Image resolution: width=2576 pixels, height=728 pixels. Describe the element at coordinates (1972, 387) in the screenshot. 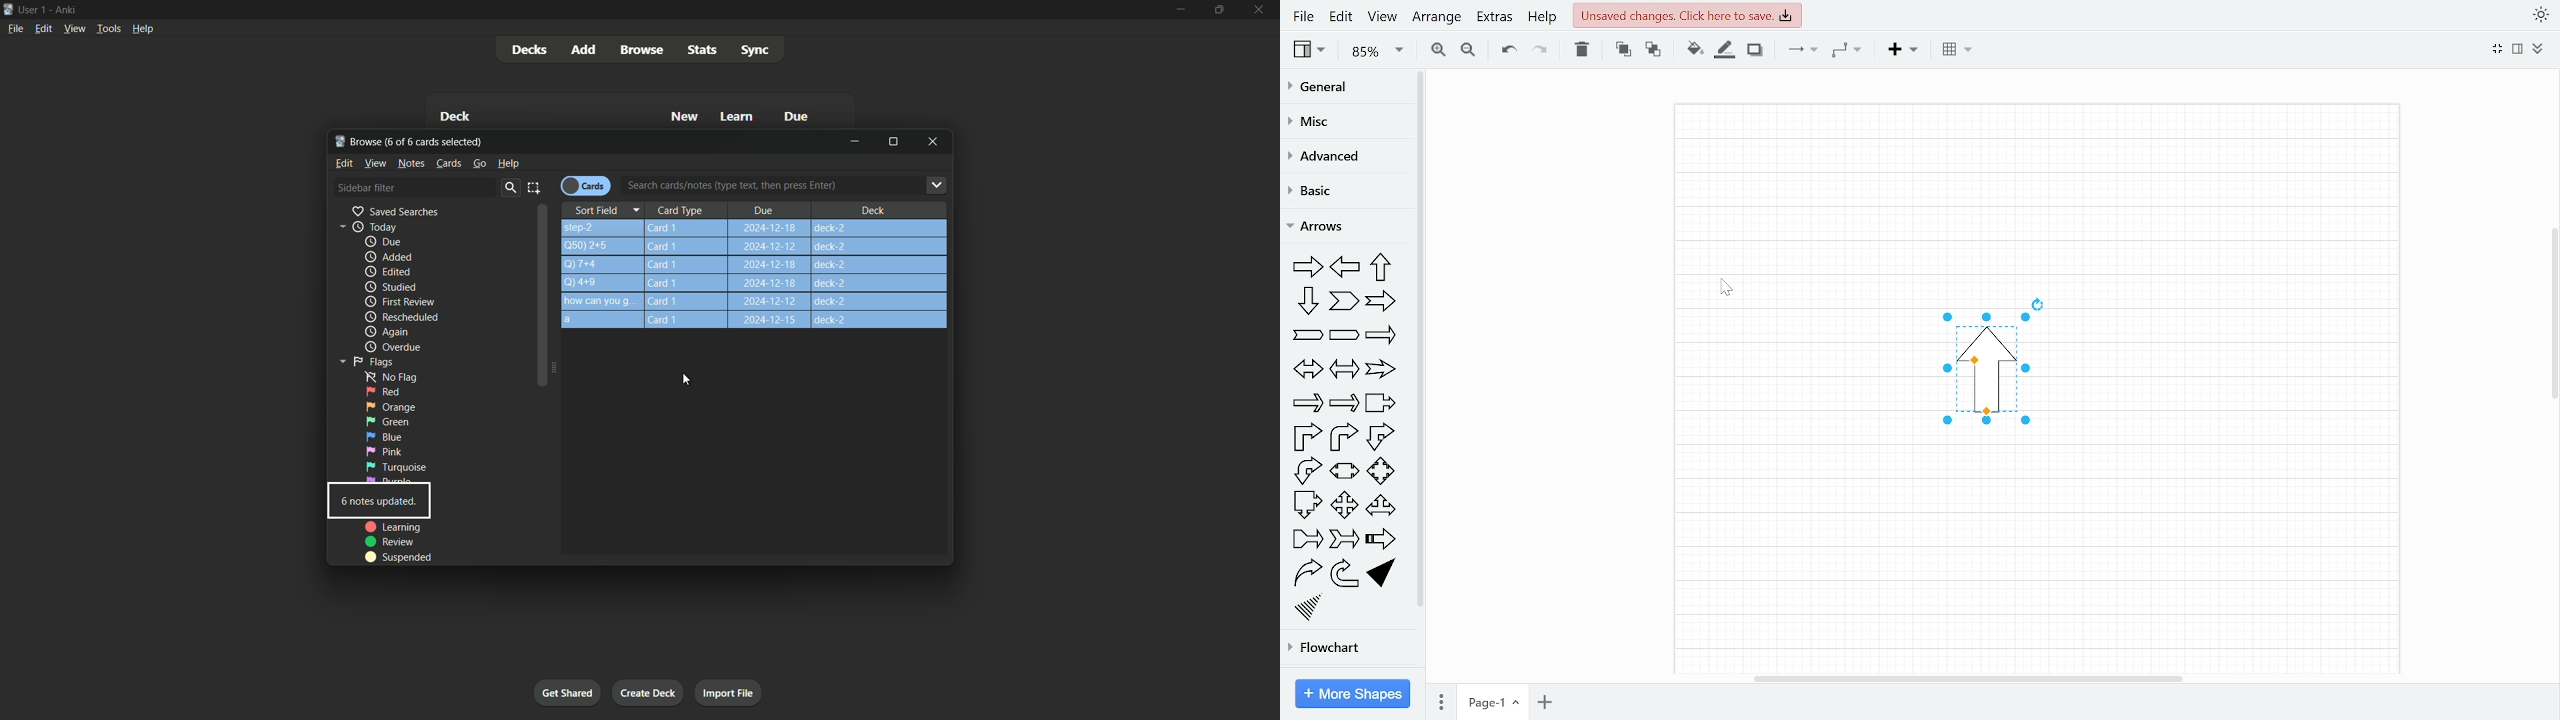

I see `Arrow up added in the canvas` at that location.